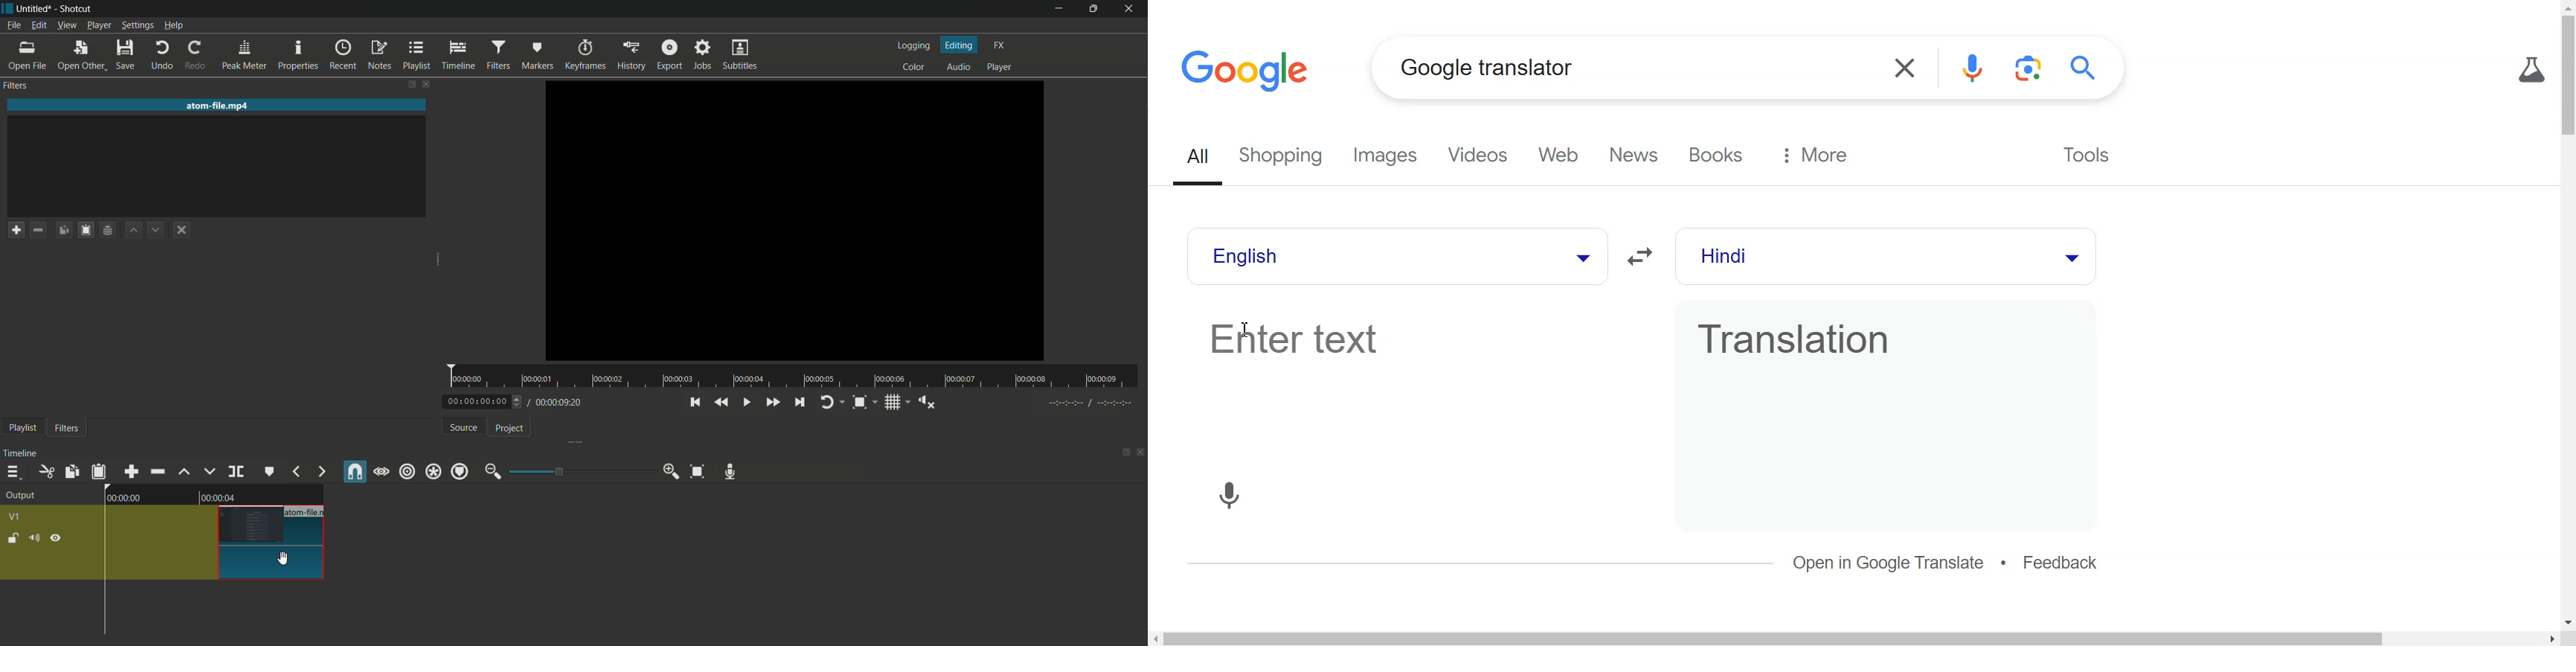 The width and height of the screenshot is (2576, 672). Describe the element at coordinates (830, 402) in the screenshot. I see `toggle player looping` at that location.